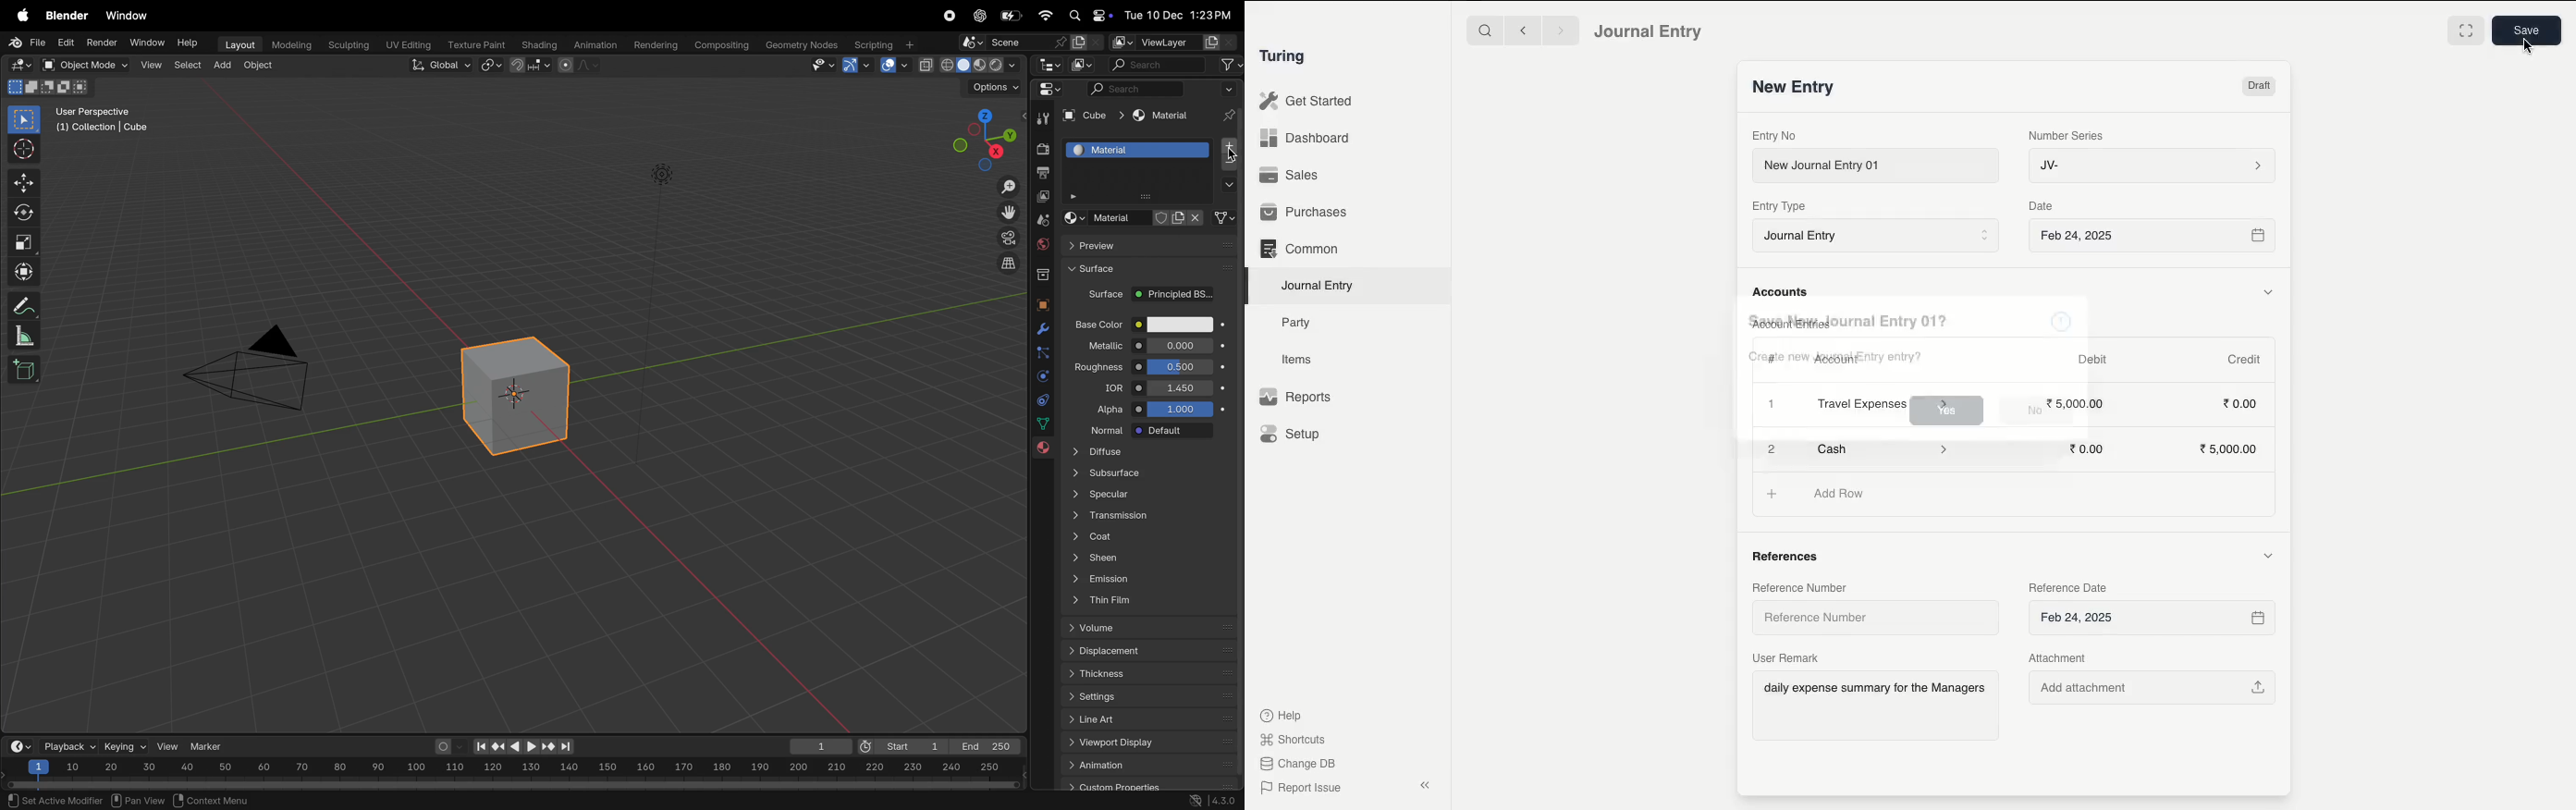 This screenshot has width=2576, height=812. What do you see at coordinates (2246, 360) in the screenshot?
I see `Credit` at bounding box center [2246, 360].